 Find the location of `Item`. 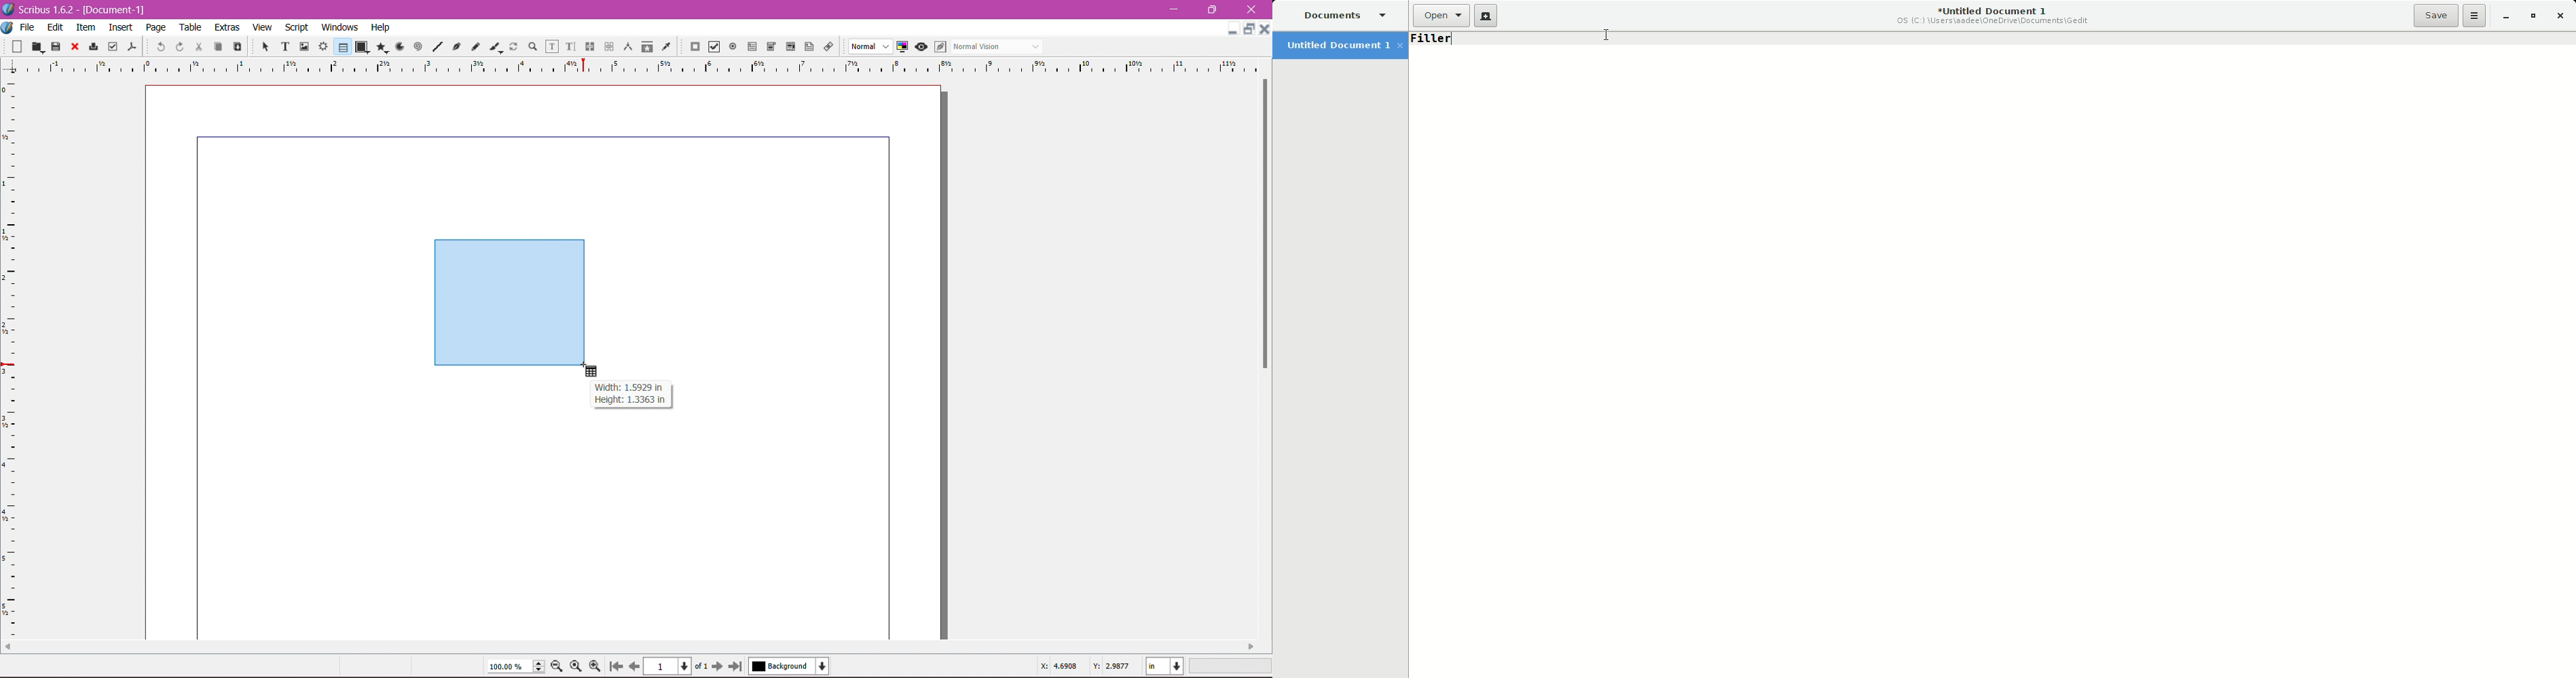

Item is located at coordinates (86, 27).